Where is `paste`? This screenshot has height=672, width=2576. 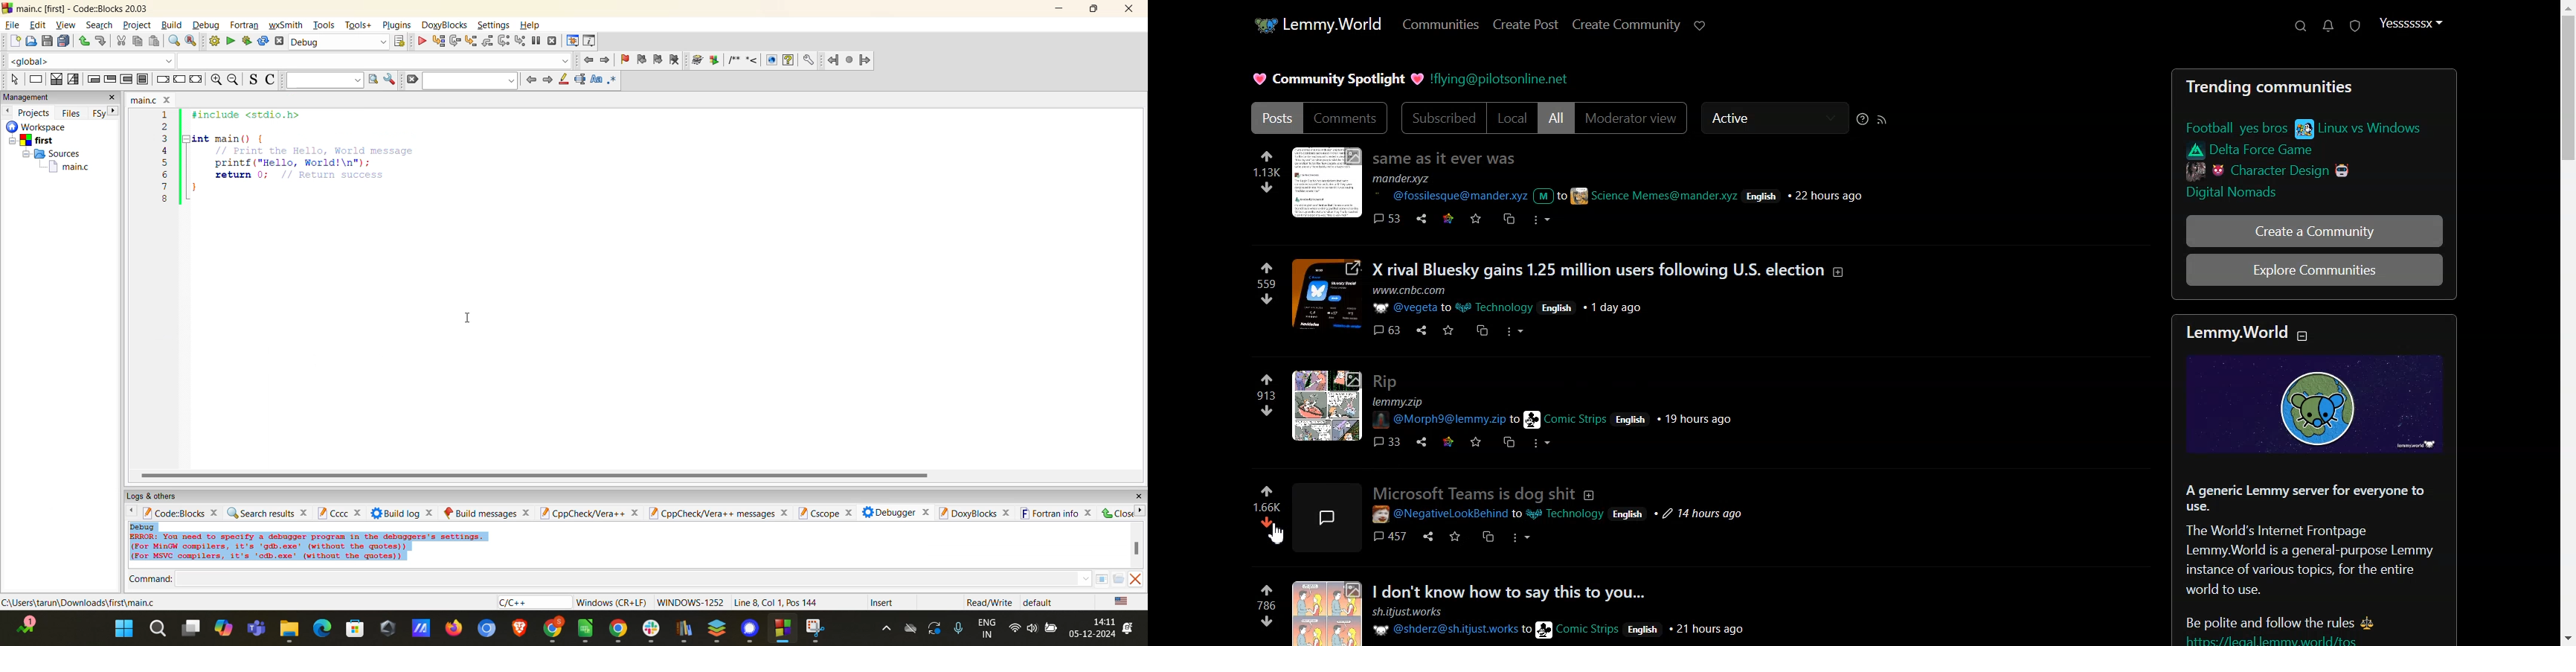 paste is located at coordinates (154, 41).